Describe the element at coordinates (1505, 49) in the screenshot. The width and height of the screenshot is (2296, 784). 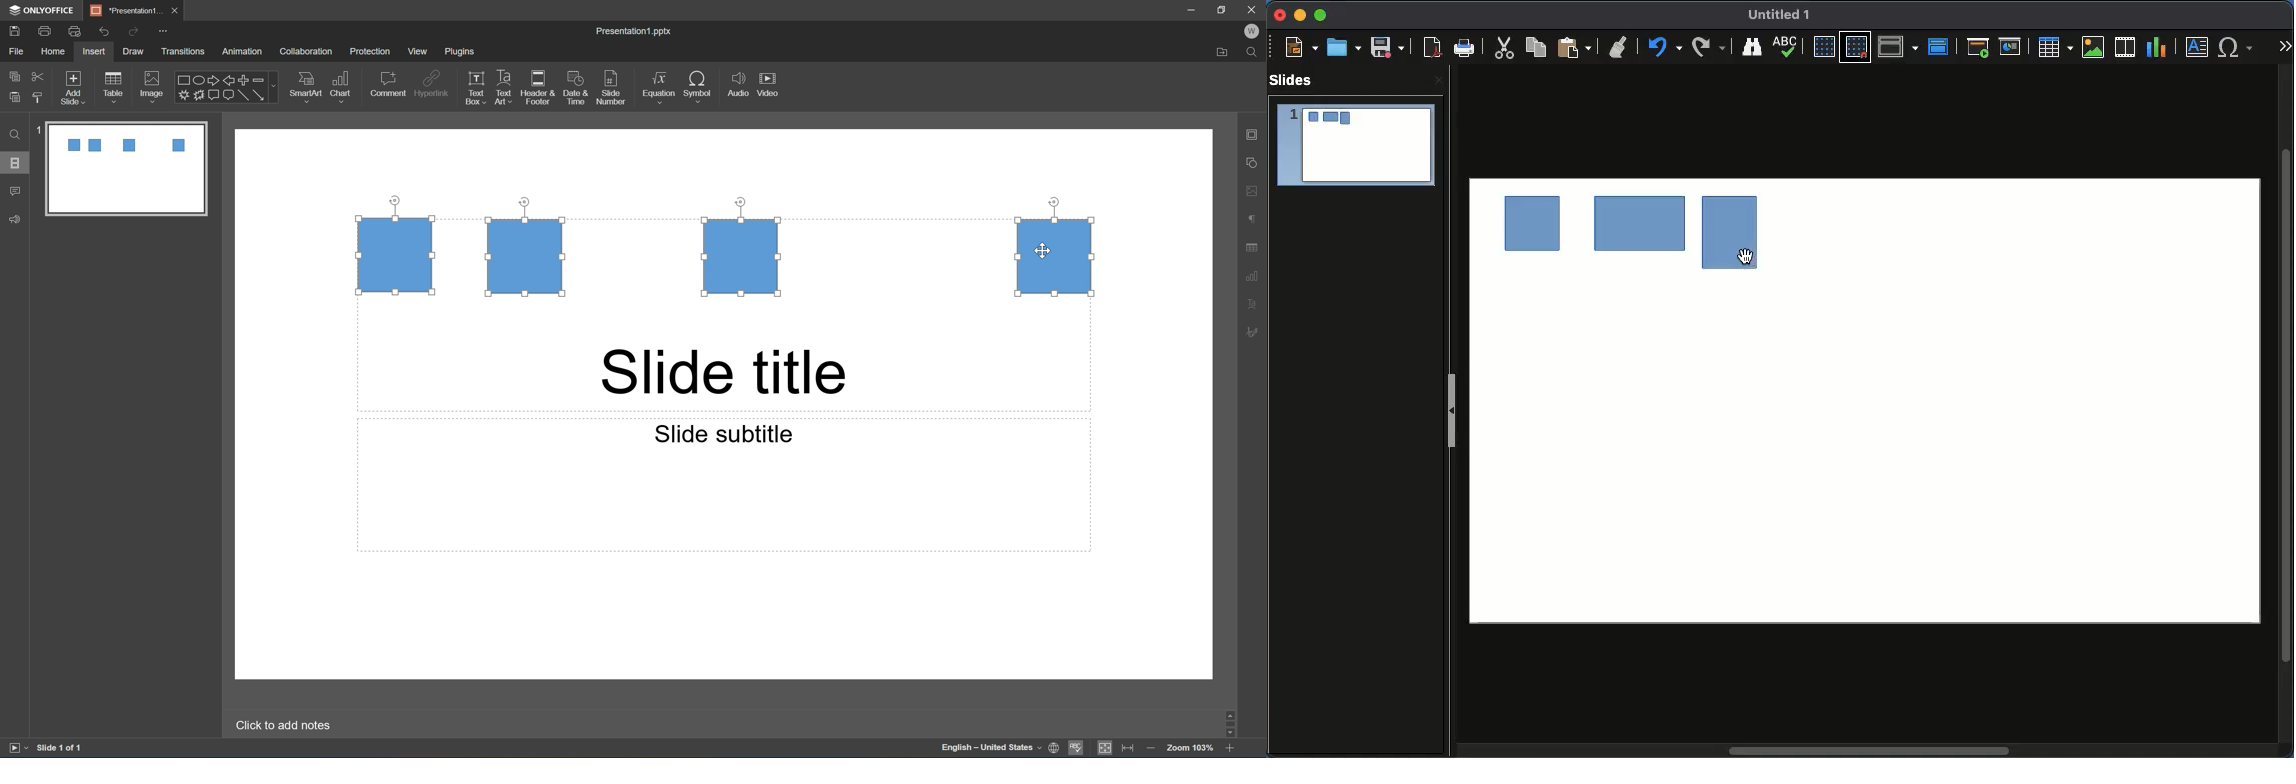
I see `Cut` at that location.